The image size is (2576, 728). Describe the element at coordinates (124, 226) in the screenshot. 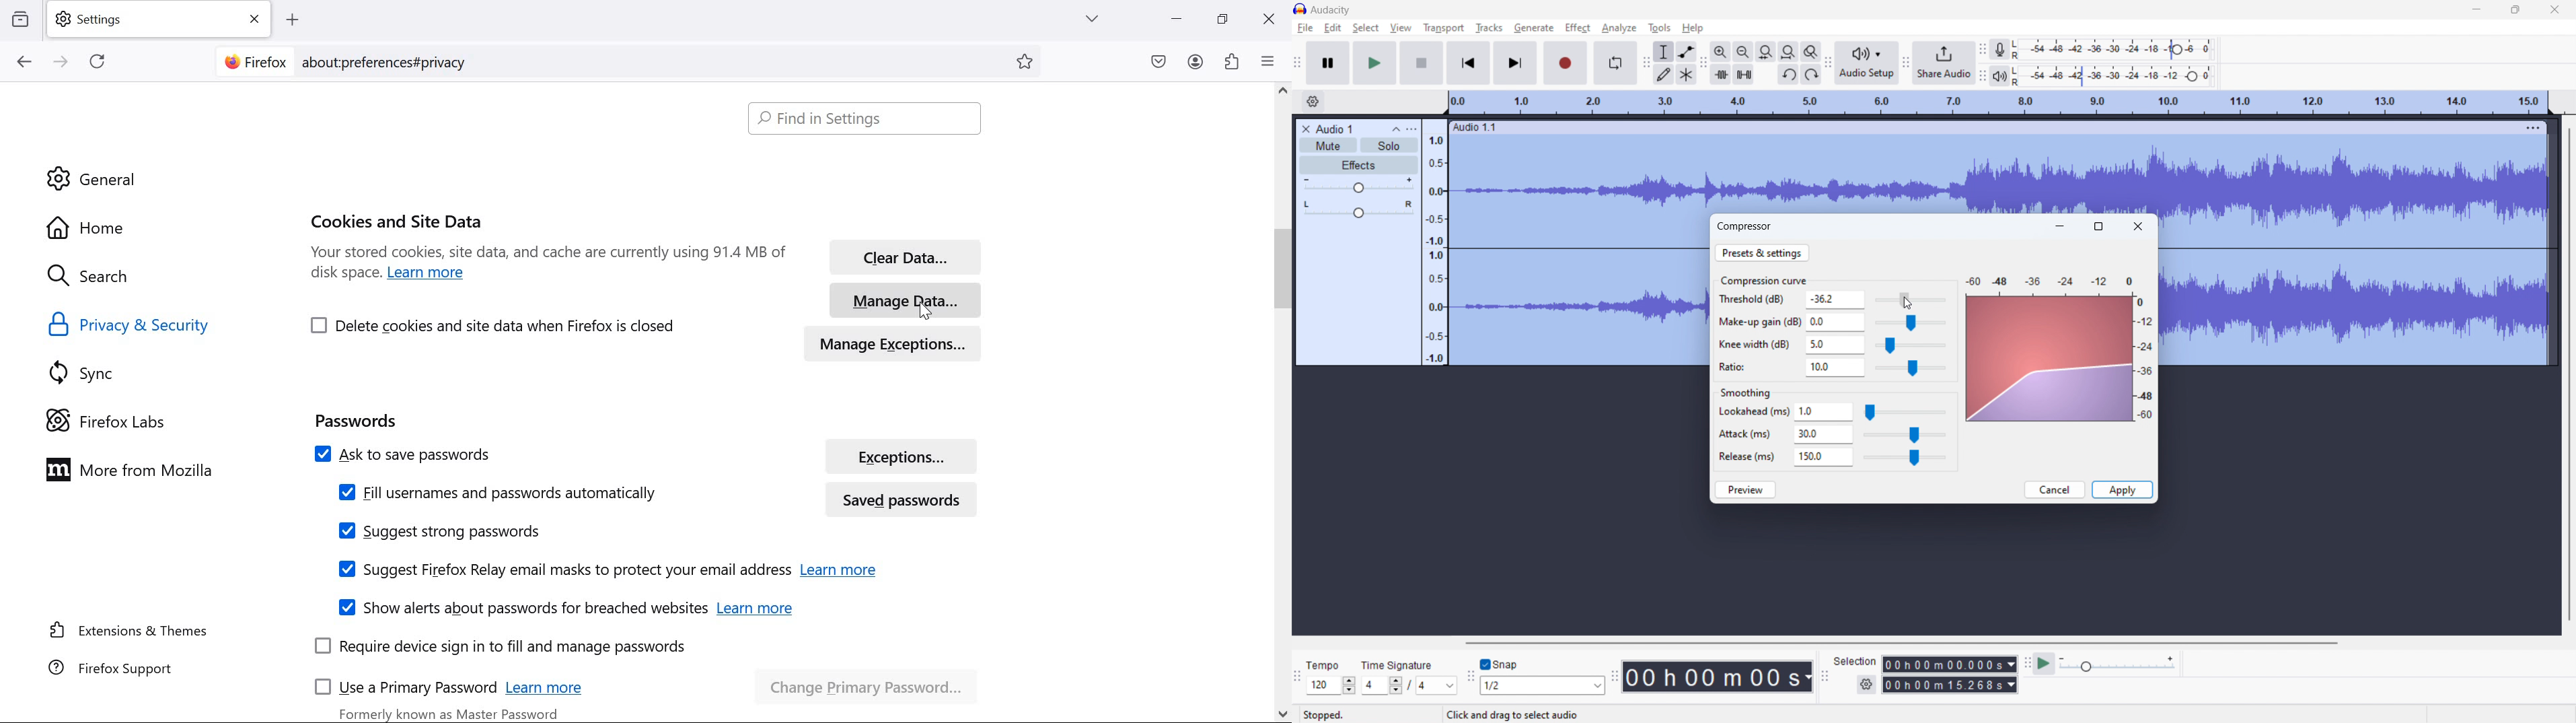

I see `Home` at that location.